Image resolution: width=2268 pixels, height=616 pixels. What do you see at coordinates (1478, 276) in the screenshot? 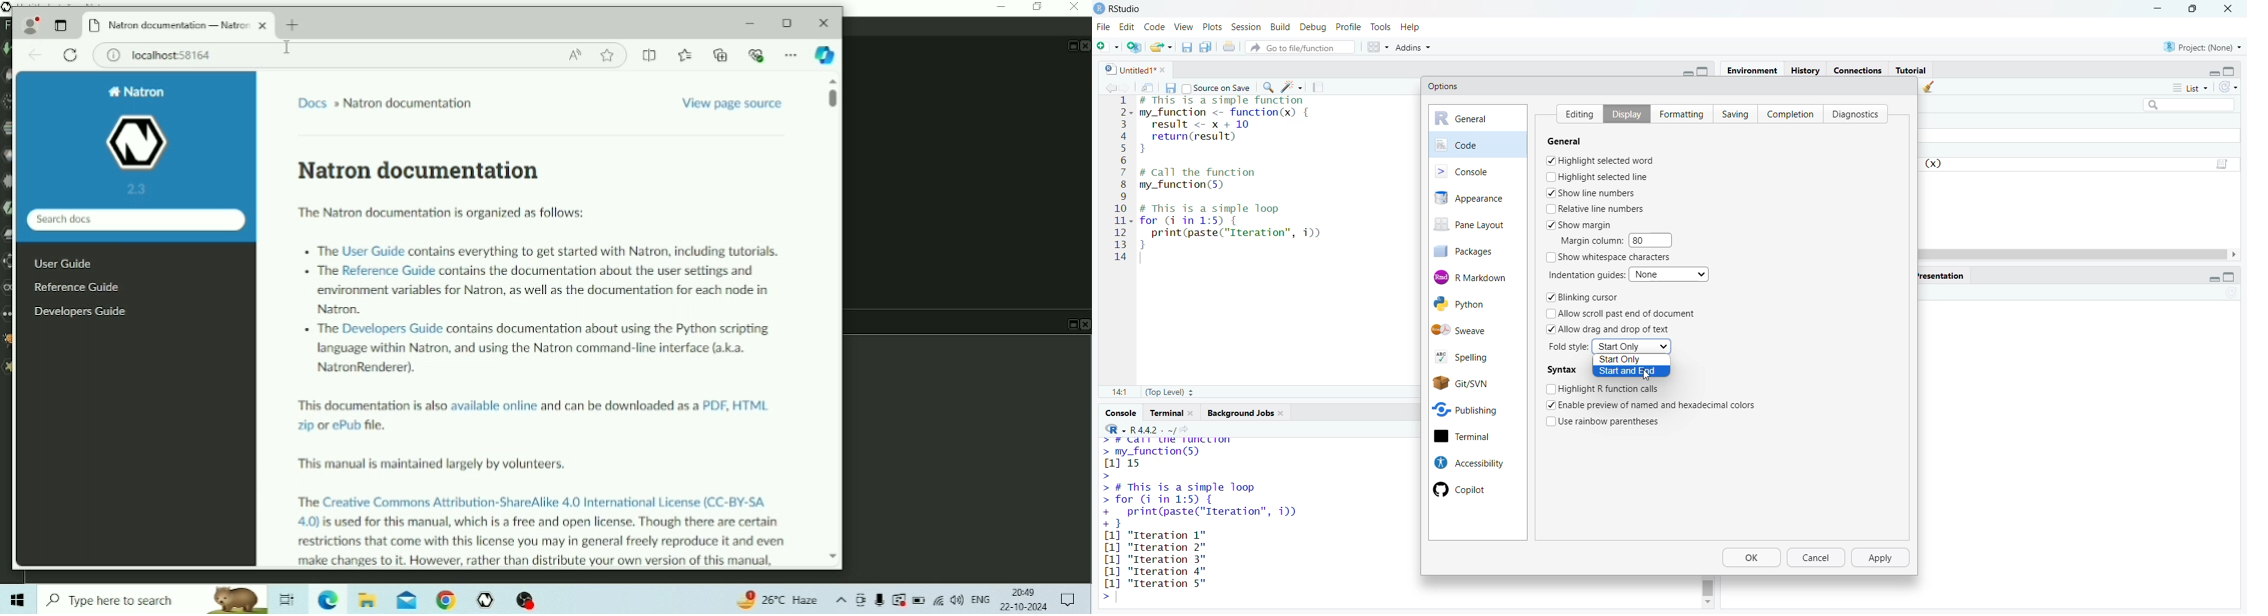
I see `R Markdown` at bounding box center [1478, 276].